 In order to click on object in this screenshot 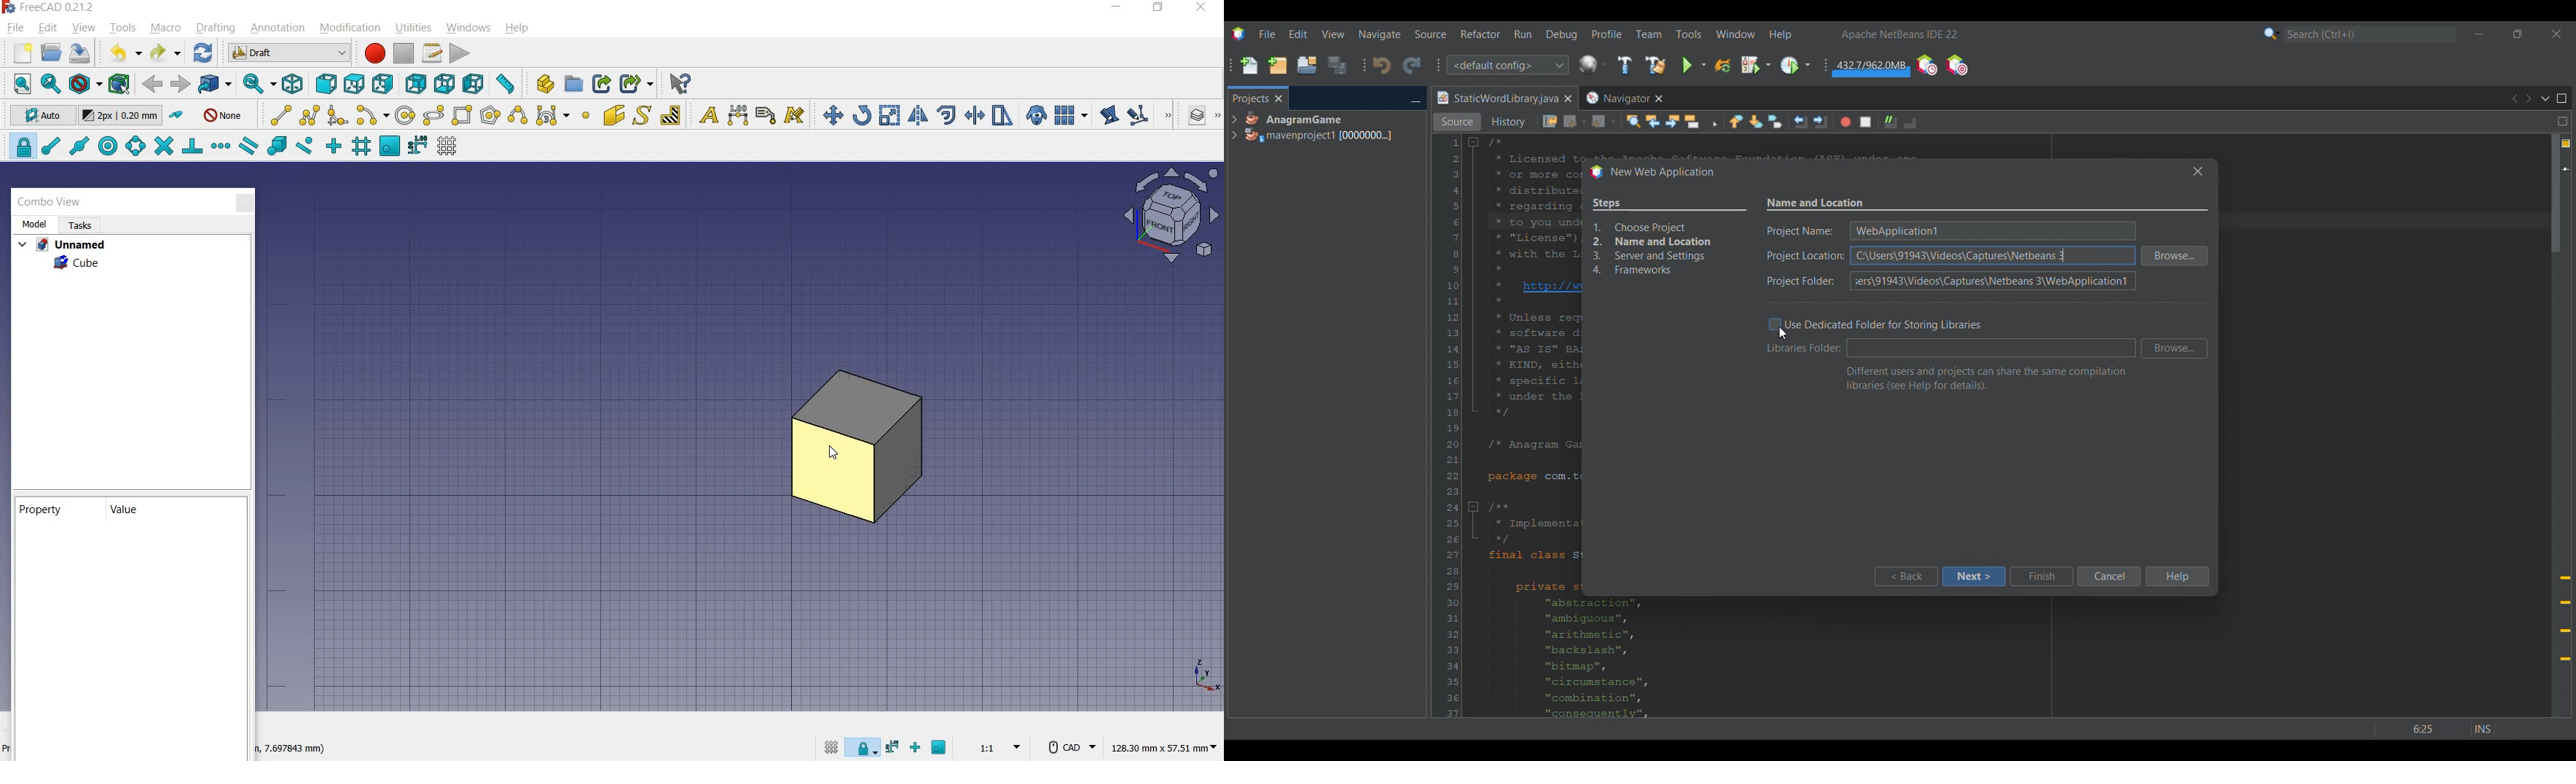, I will do `click(855, 448)`.